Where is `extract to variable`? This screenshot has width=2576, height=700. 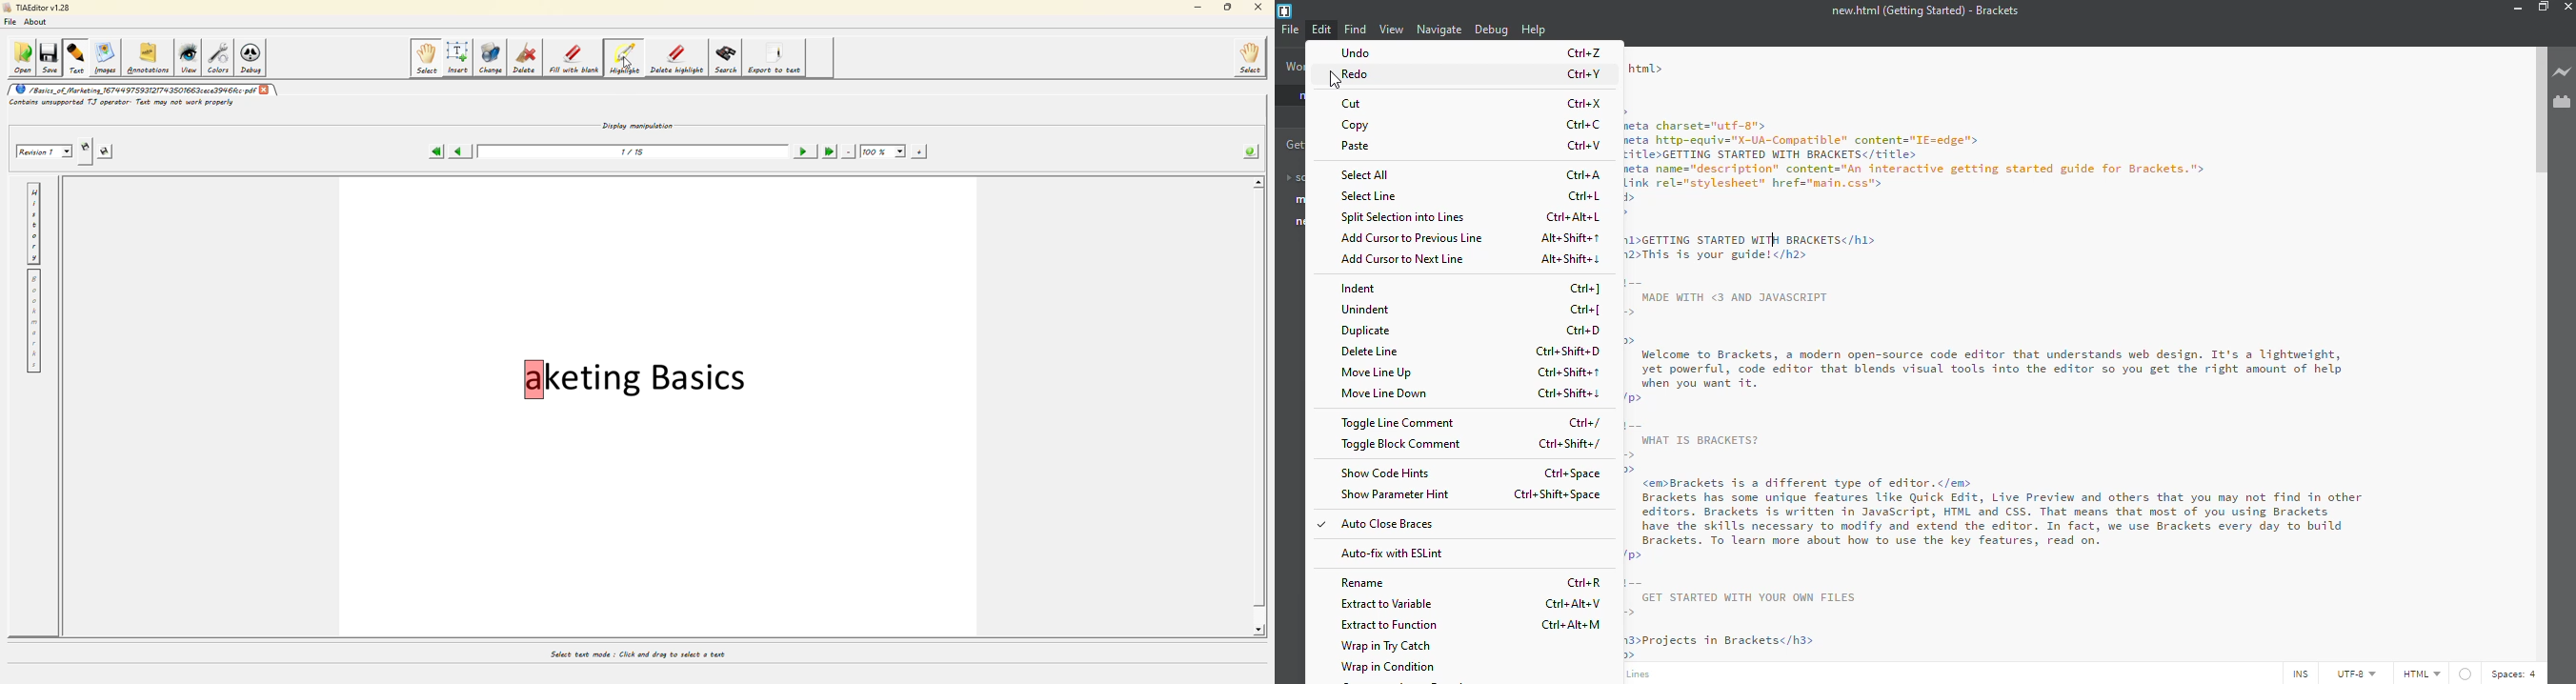 extract to variable is located at coordinates (1391, 604).